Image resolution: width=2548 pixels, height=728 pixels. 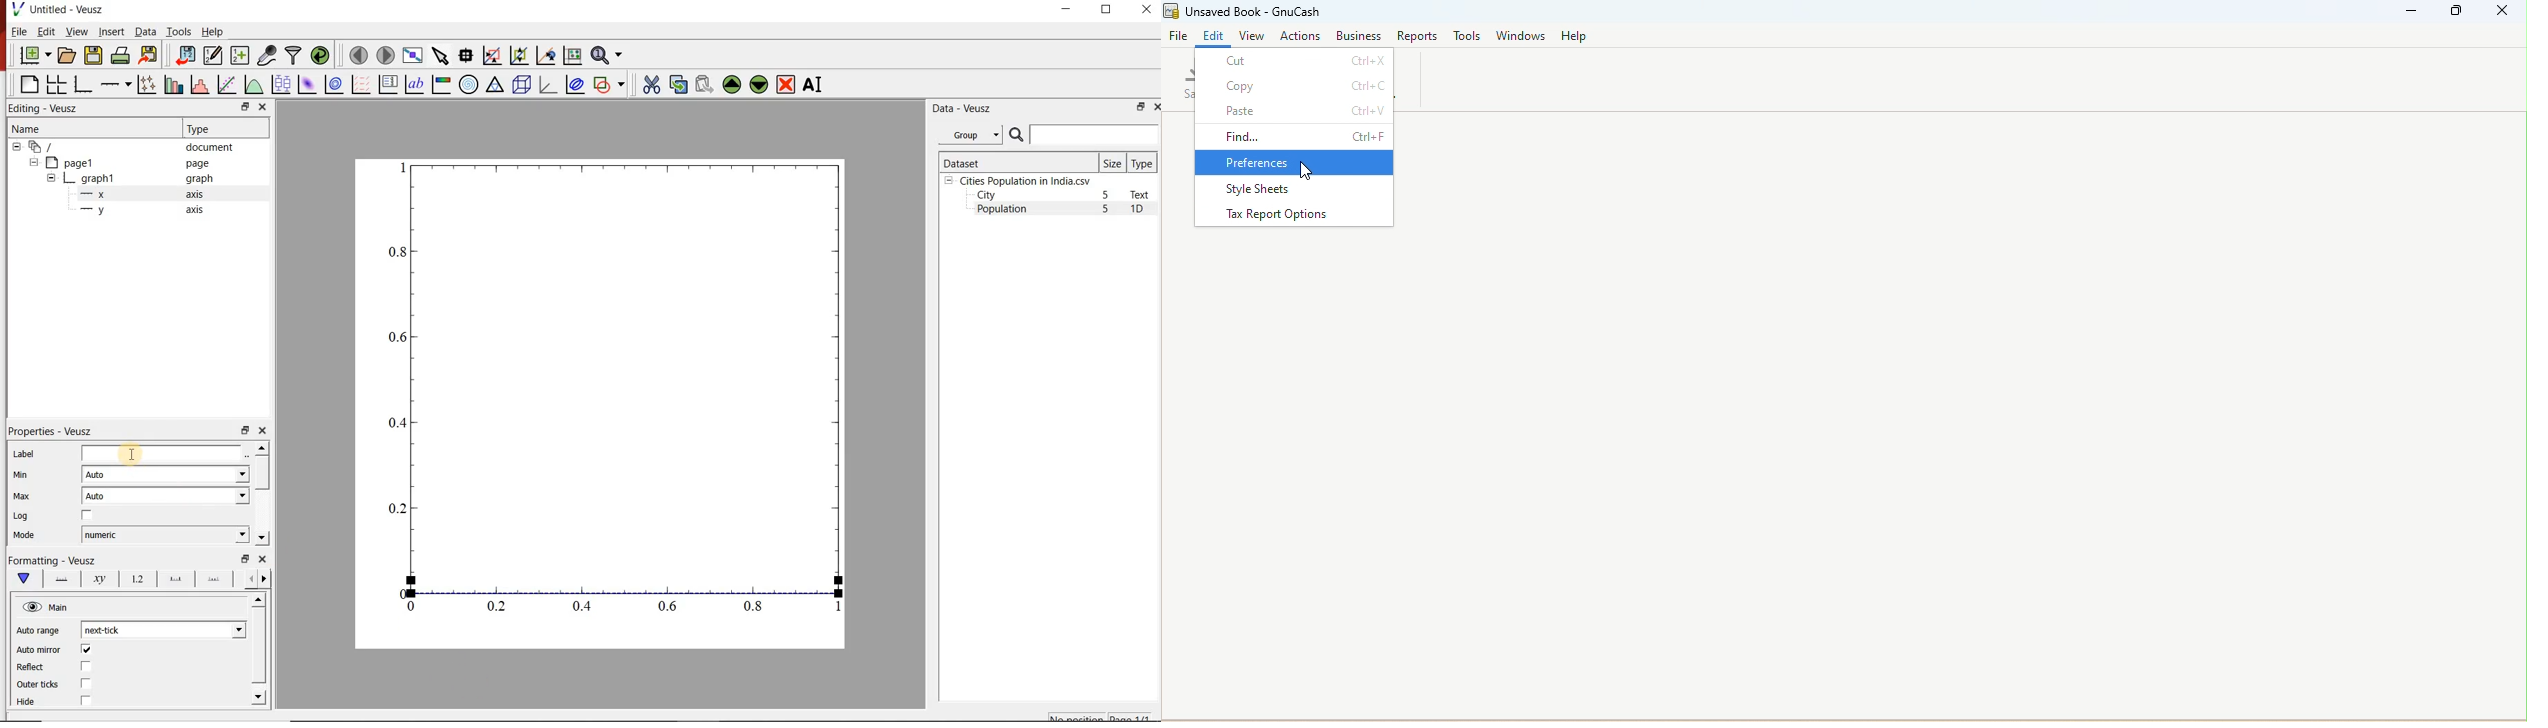 I want to click on Style sheets, so click(x=1291, y=191).